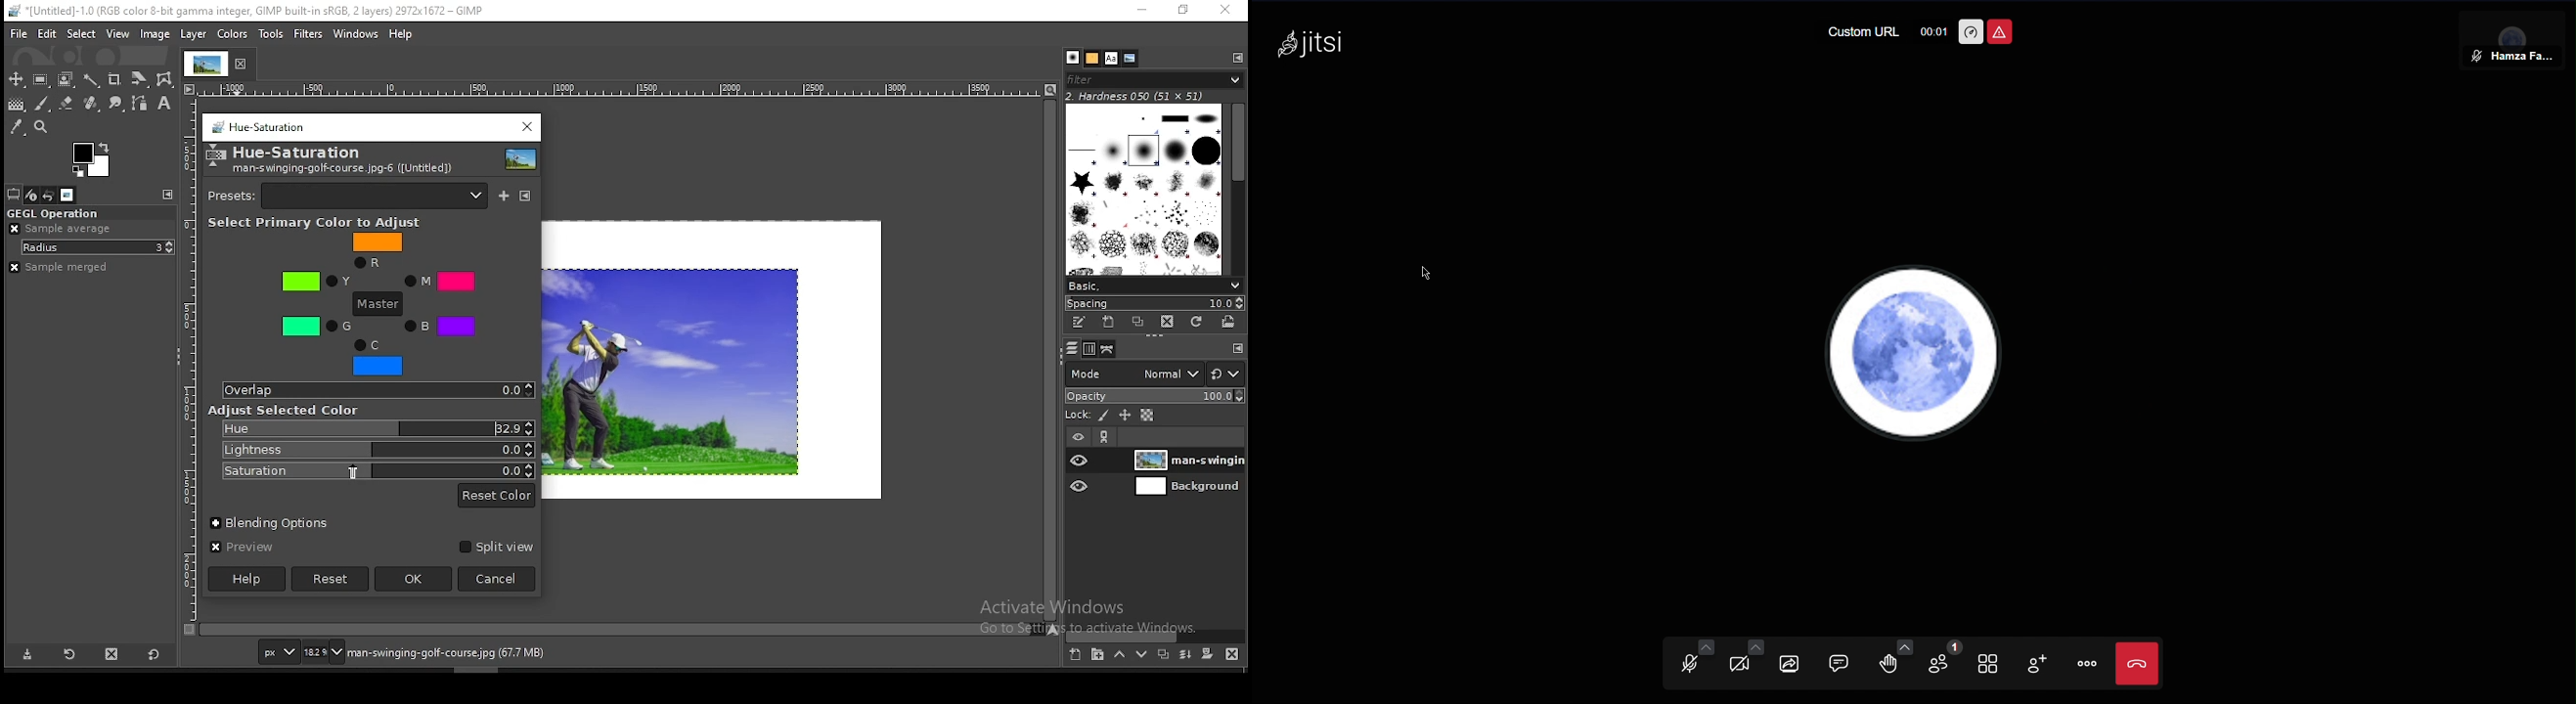 The width and height of the screenshot is (2576, 728). I want to click on restore, so click(1185, 12).